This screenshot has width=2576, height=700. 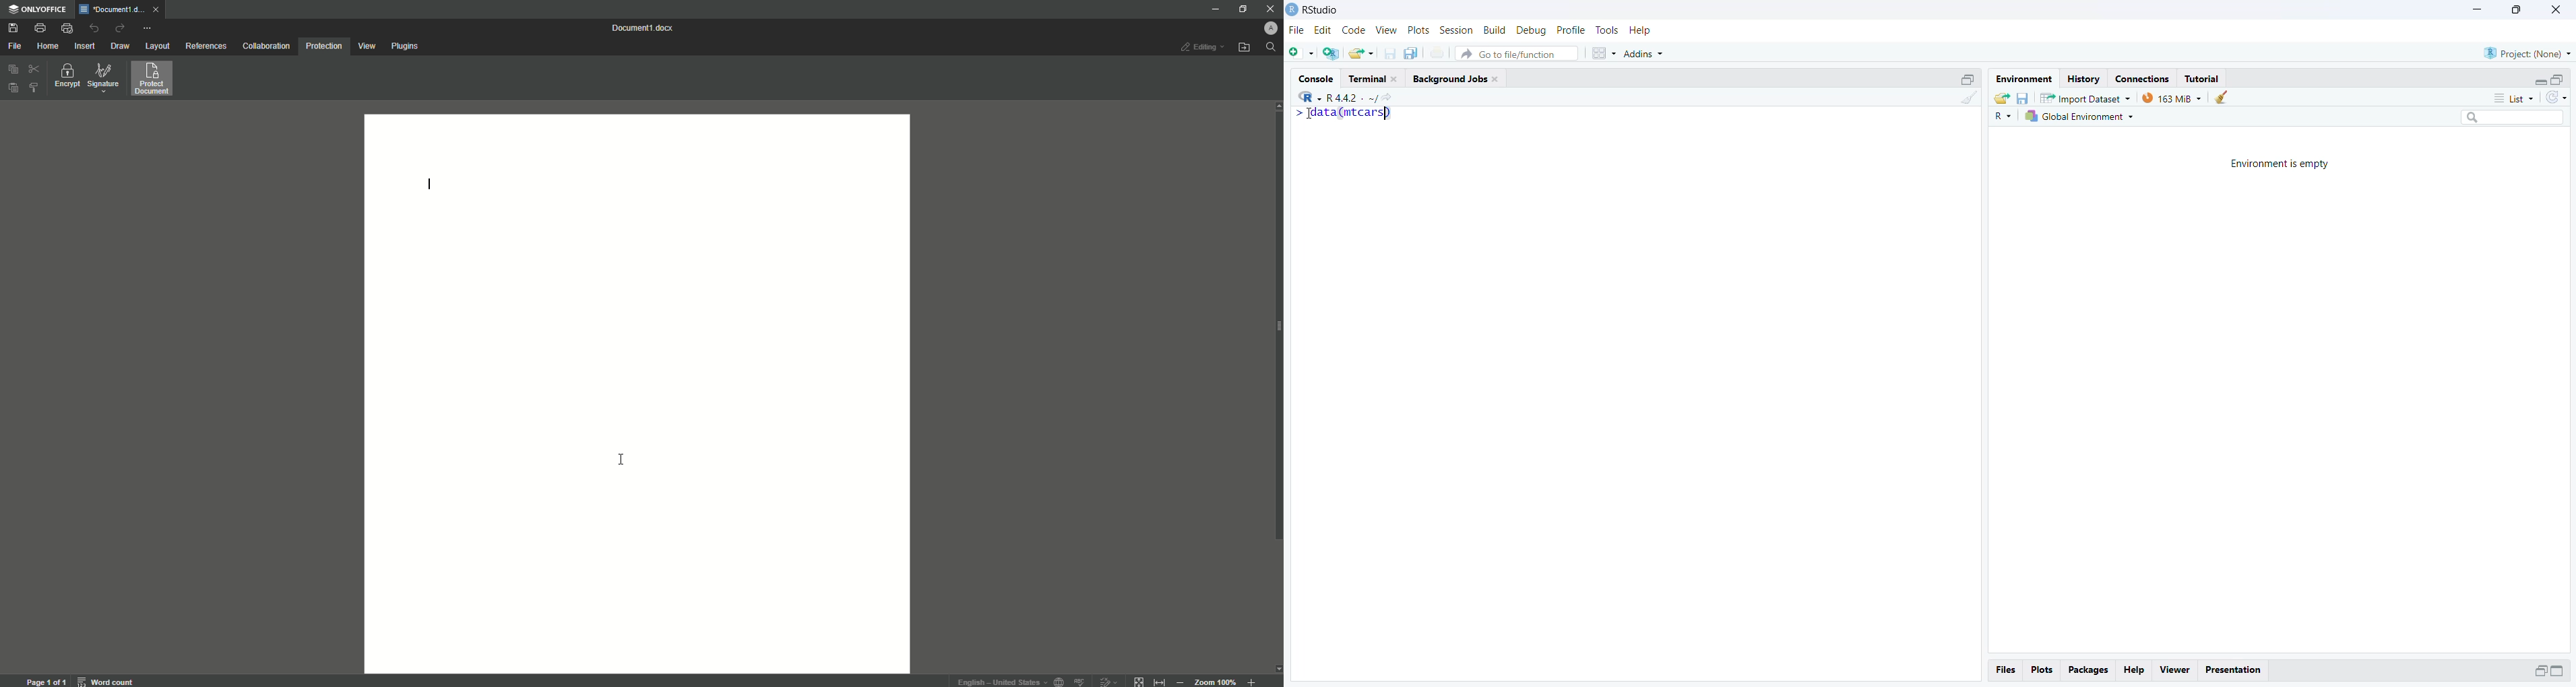 What do you see at coordinates (1354, 31) in the screenshot?
I see `code` at bounding box center [1354, 31].